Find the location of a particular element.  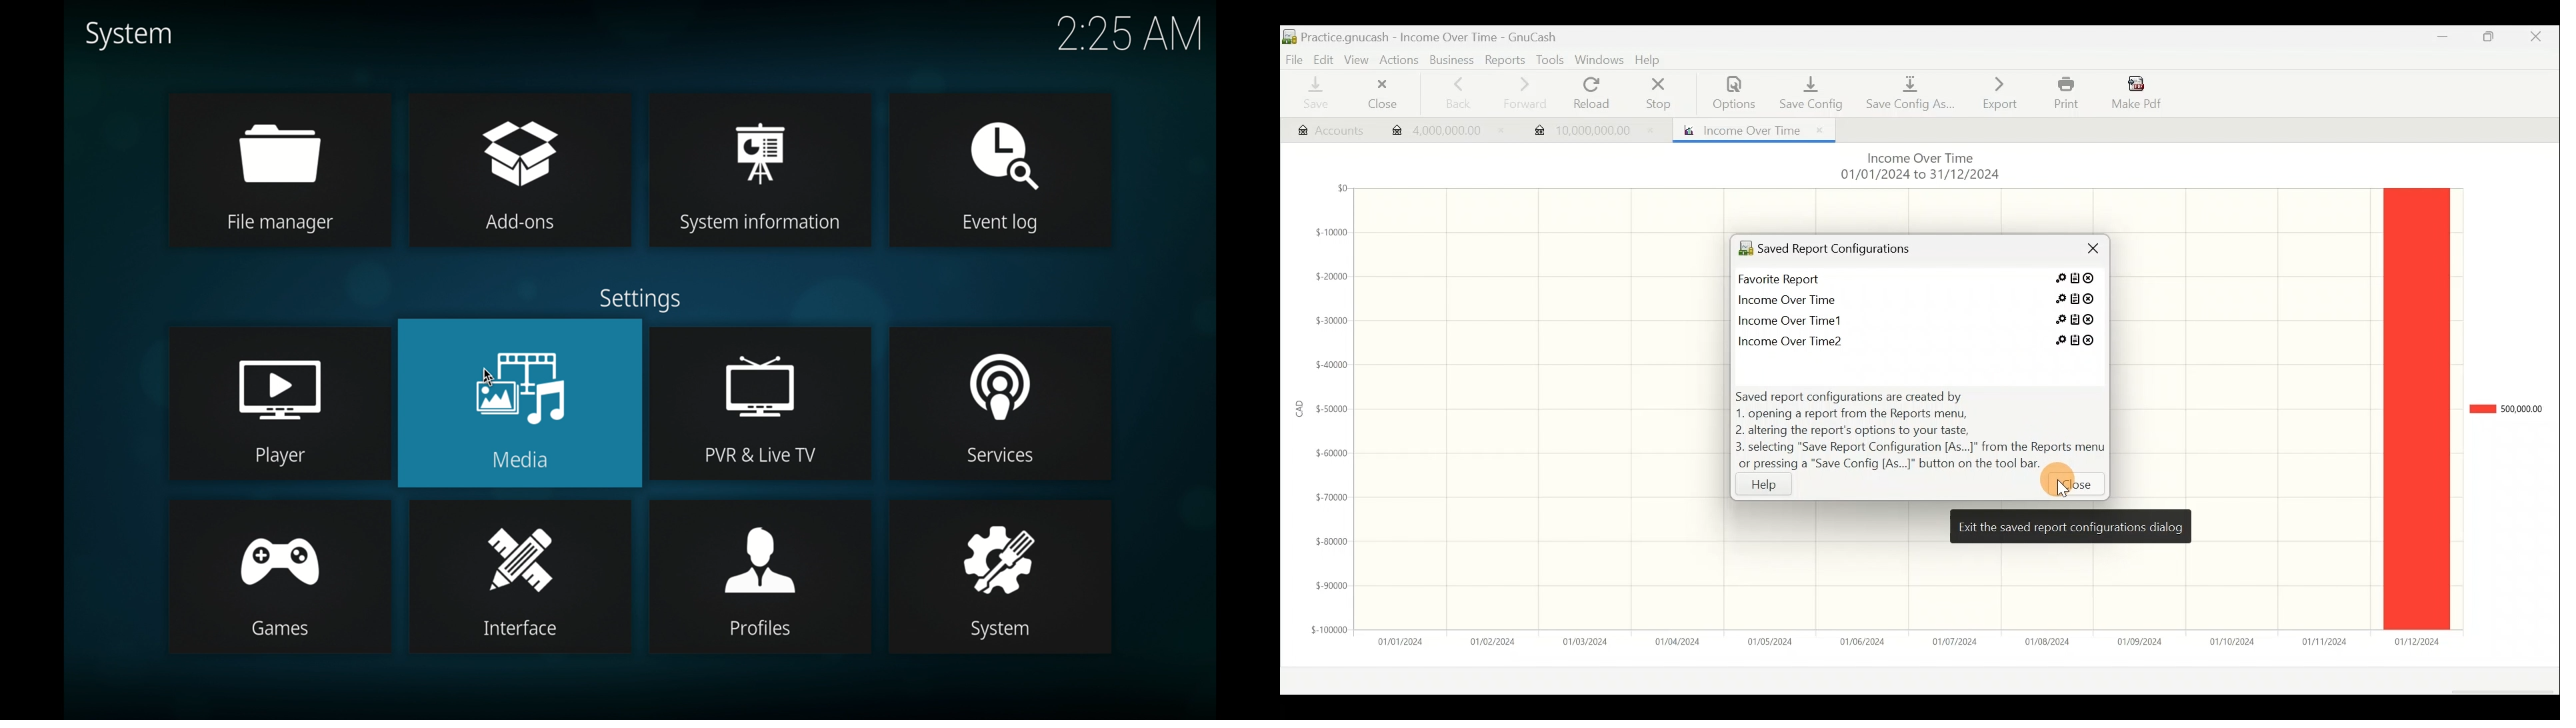

Edit is located at coordinates (1320, 58).